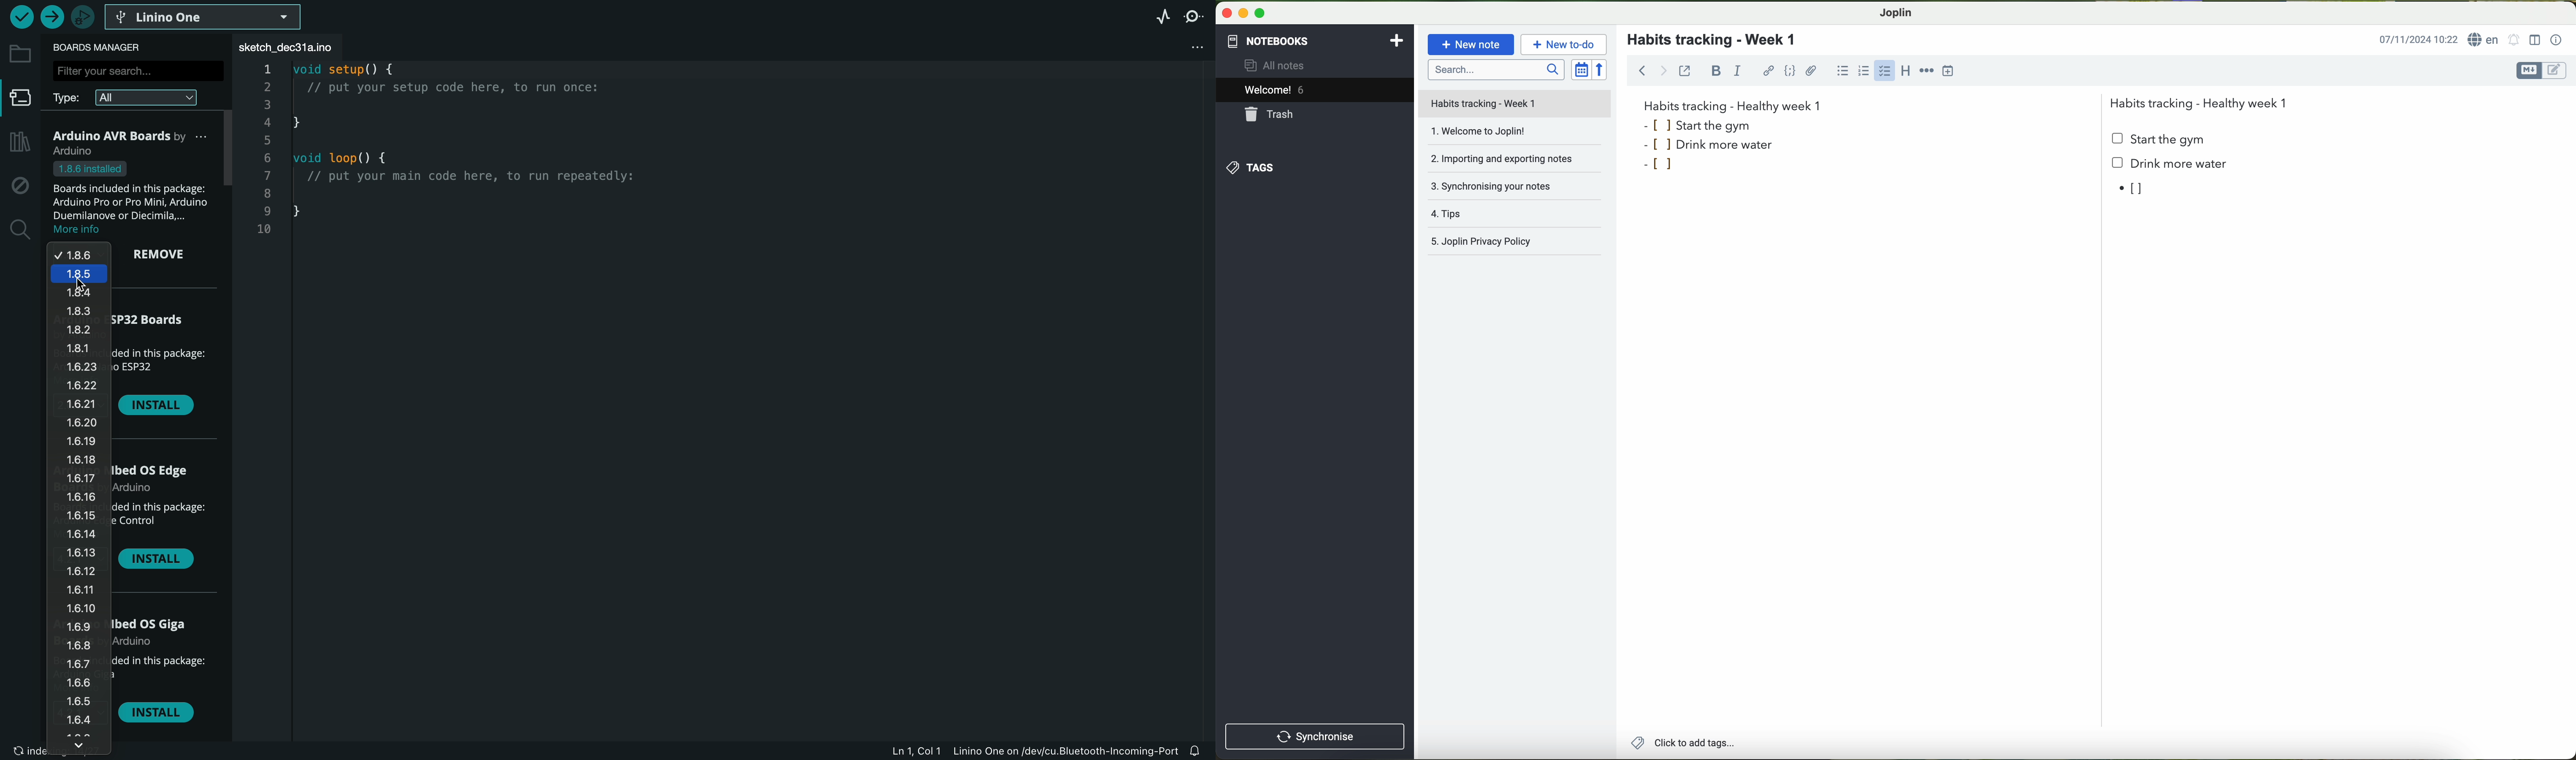  Describe the element at coordinates (1601, 69) in the screenshot. I see `reverse sort order` at that location.